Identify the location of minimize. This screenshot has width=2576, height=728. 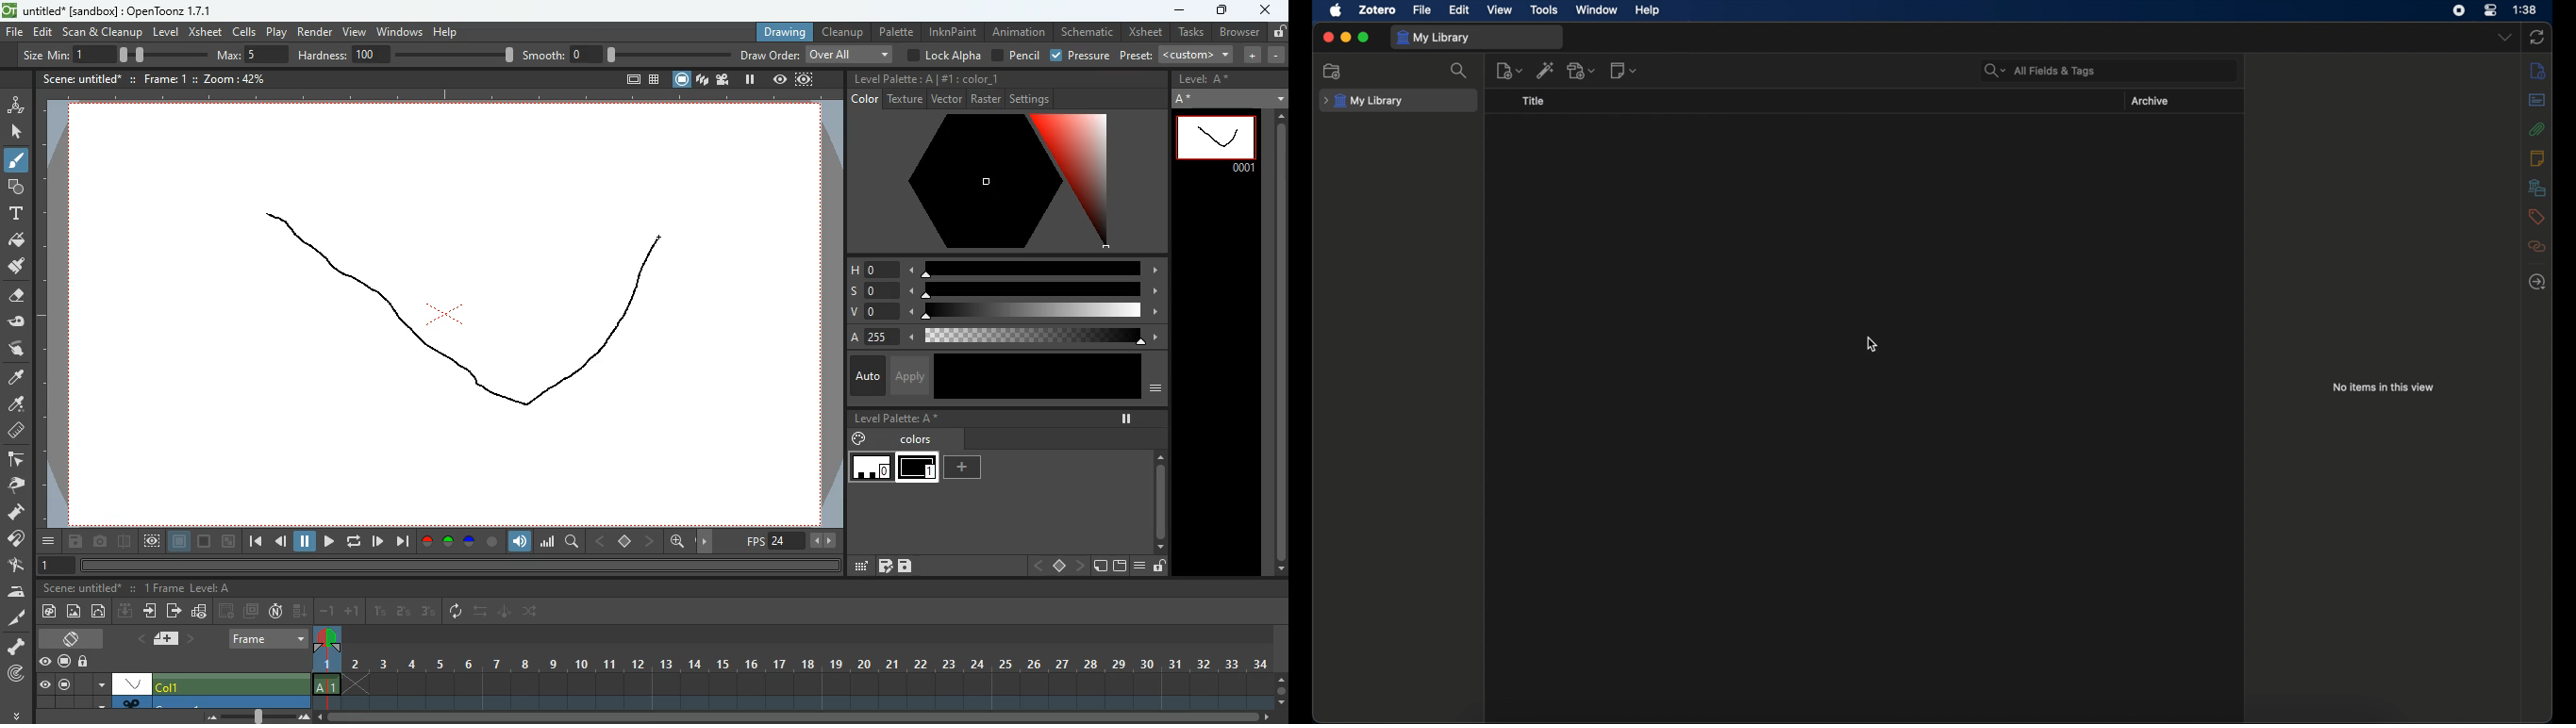
(1177, 11).